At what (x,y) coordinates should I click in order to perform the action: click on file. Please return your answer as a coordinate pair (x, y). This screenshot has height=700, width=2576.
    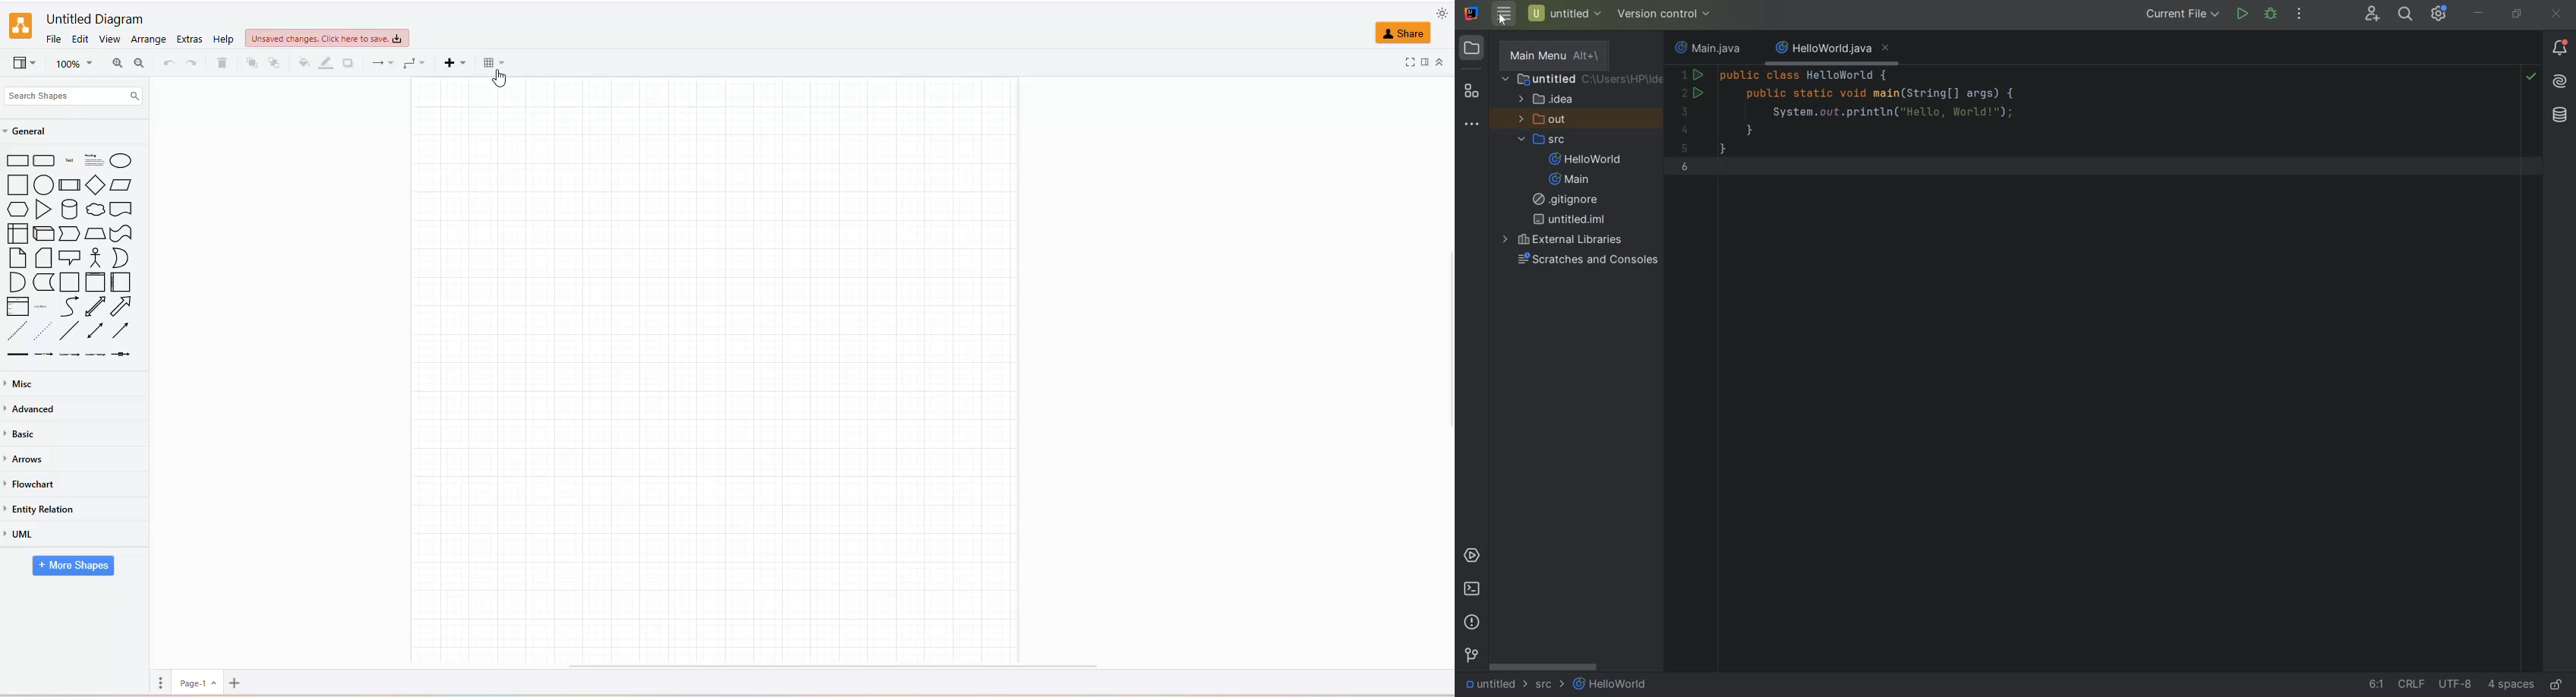
    Looking at the image, I should click on (58, 41).